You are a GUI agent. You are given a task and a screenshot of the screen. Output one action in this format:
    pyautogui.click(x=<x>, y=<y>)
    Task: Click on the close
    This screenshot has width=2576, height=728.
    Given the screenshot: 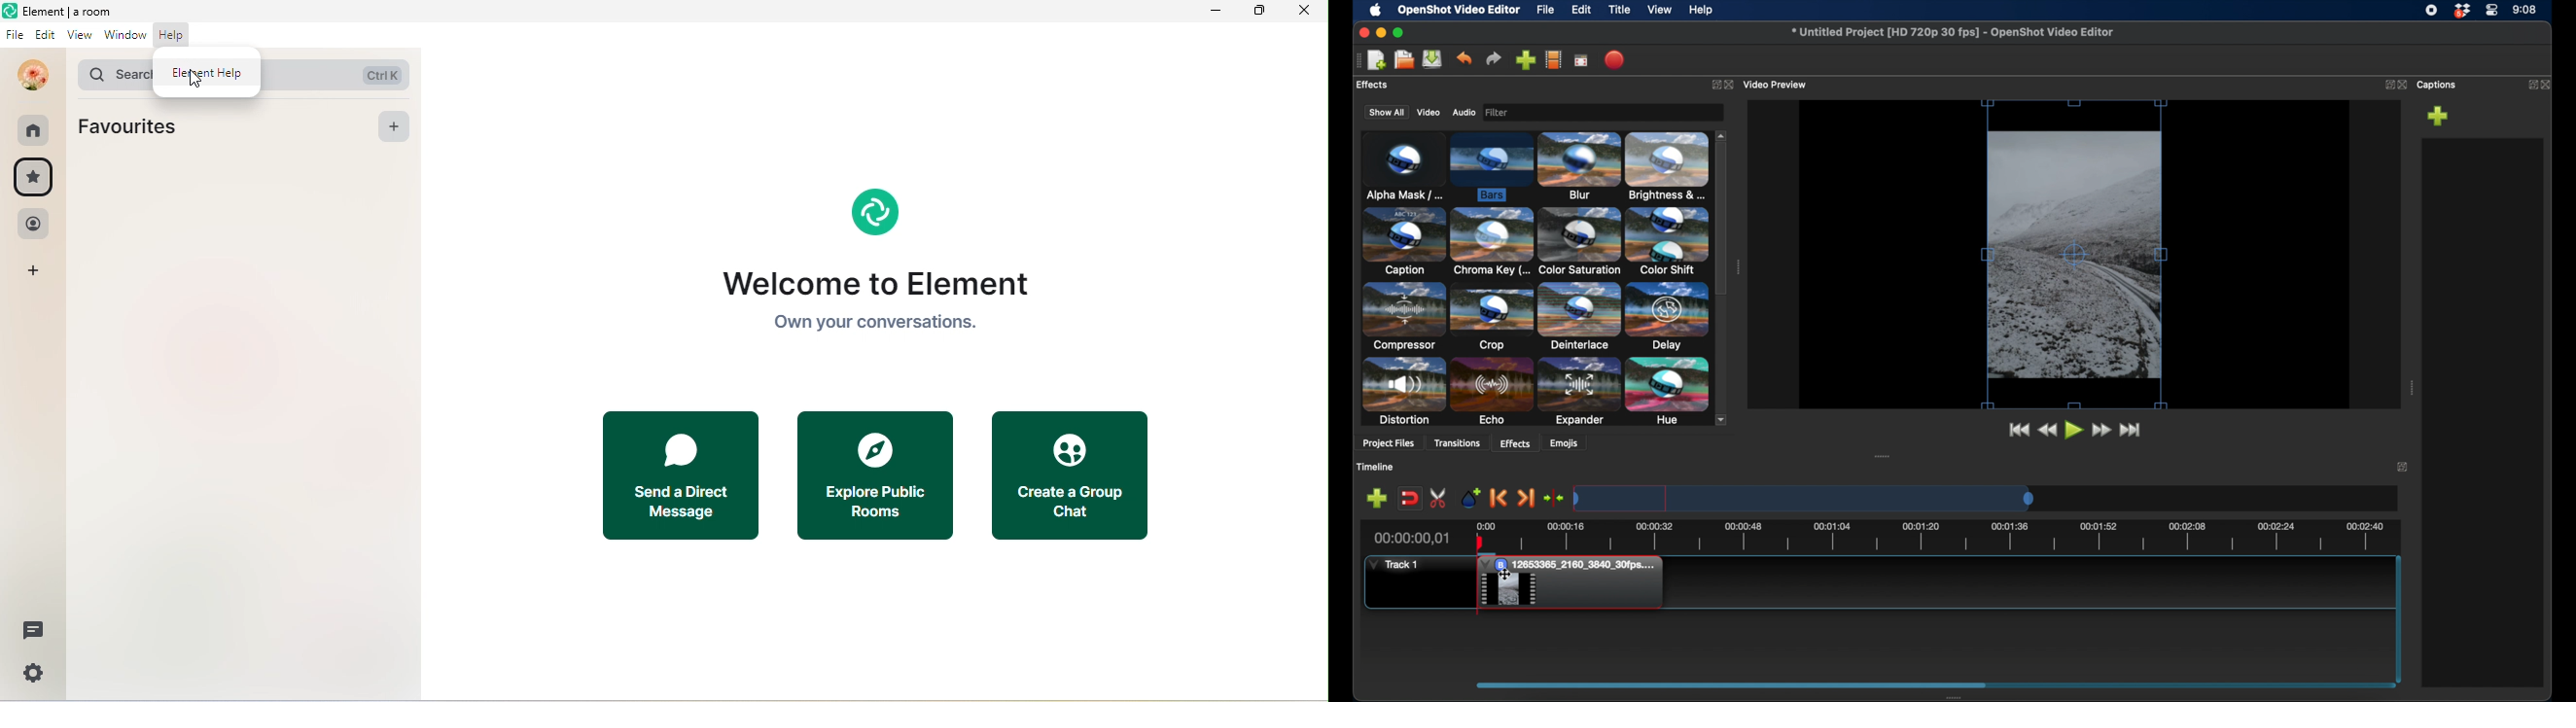 What is the action you would take?
    pyautogui.click(x=1732, y=84)
    